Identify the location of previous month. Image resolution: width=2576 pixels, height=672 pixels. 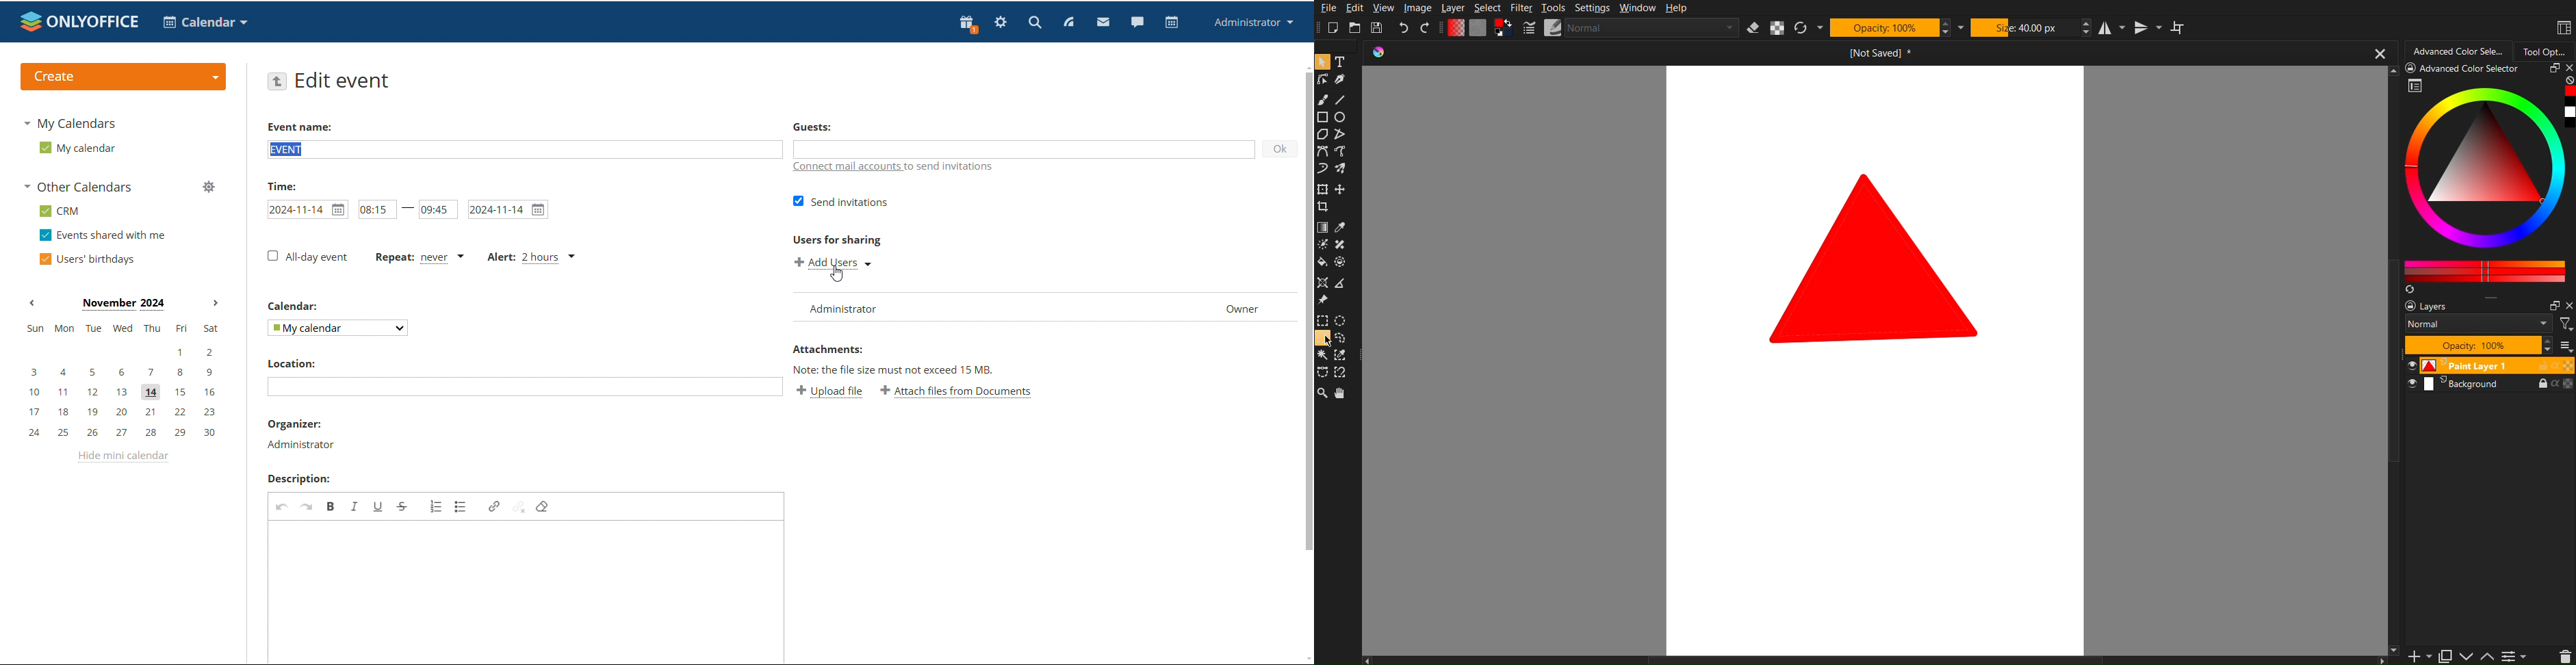
(31, 303).